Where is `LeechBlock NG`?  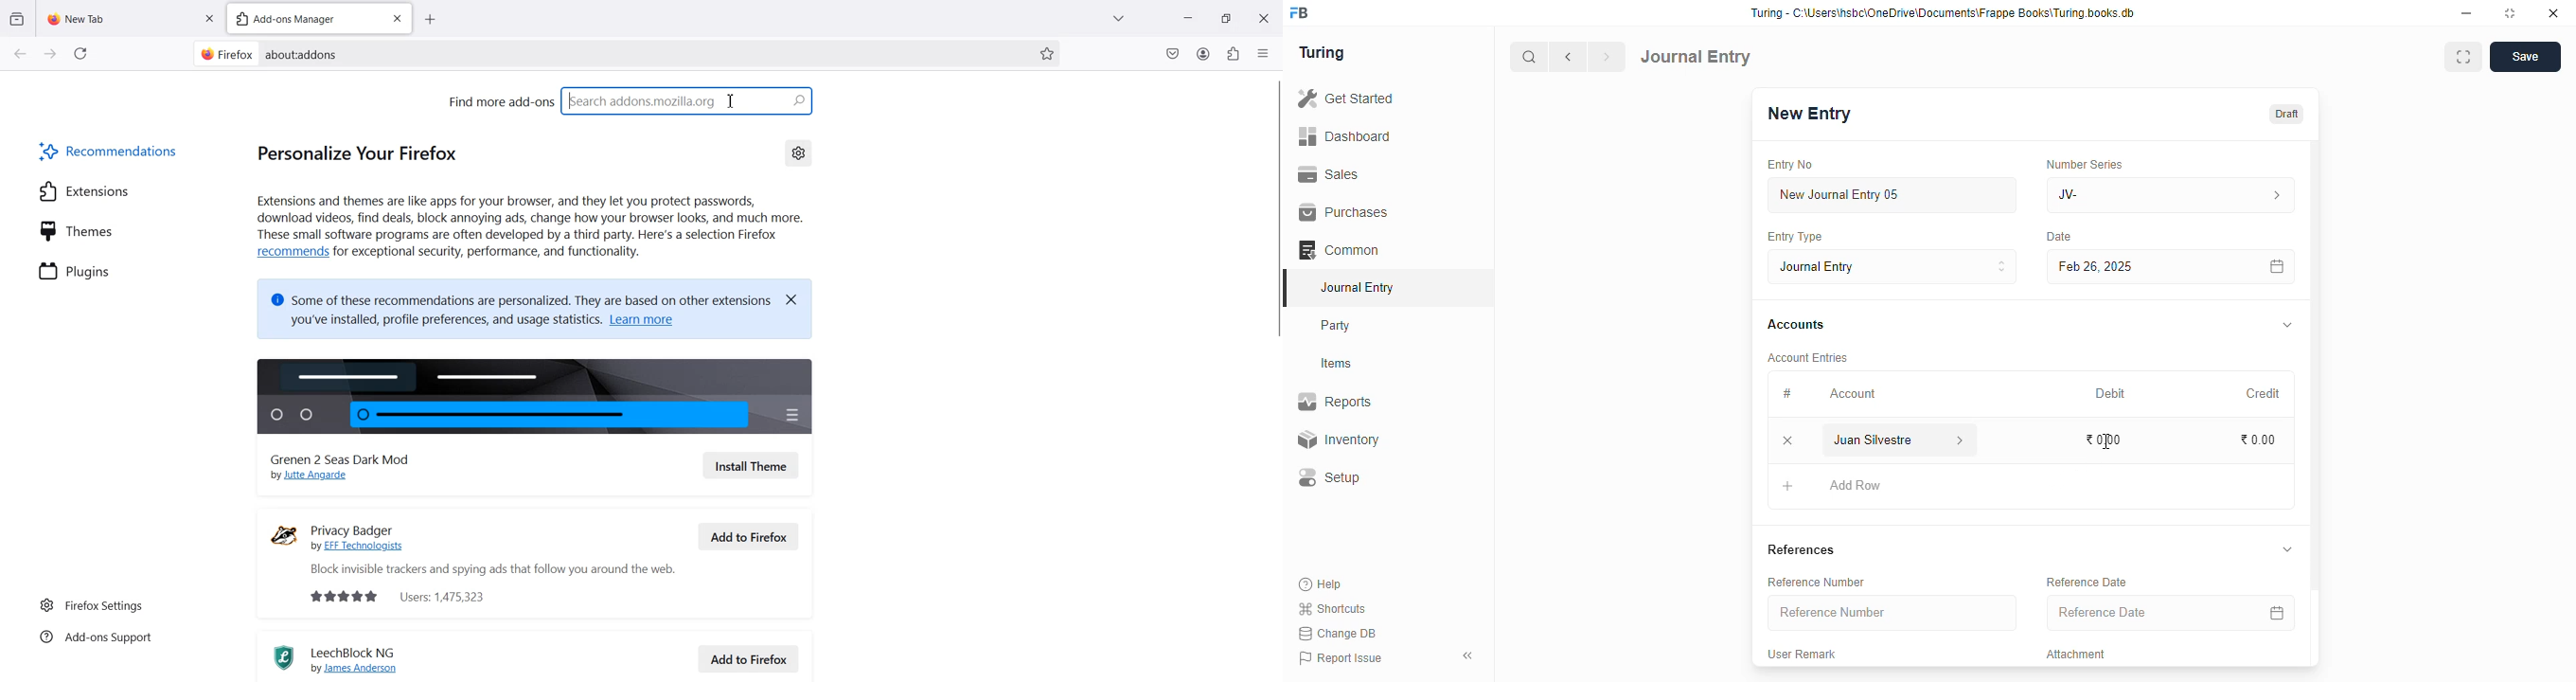
LeechBlock NG is located at coordinates (358, 651).